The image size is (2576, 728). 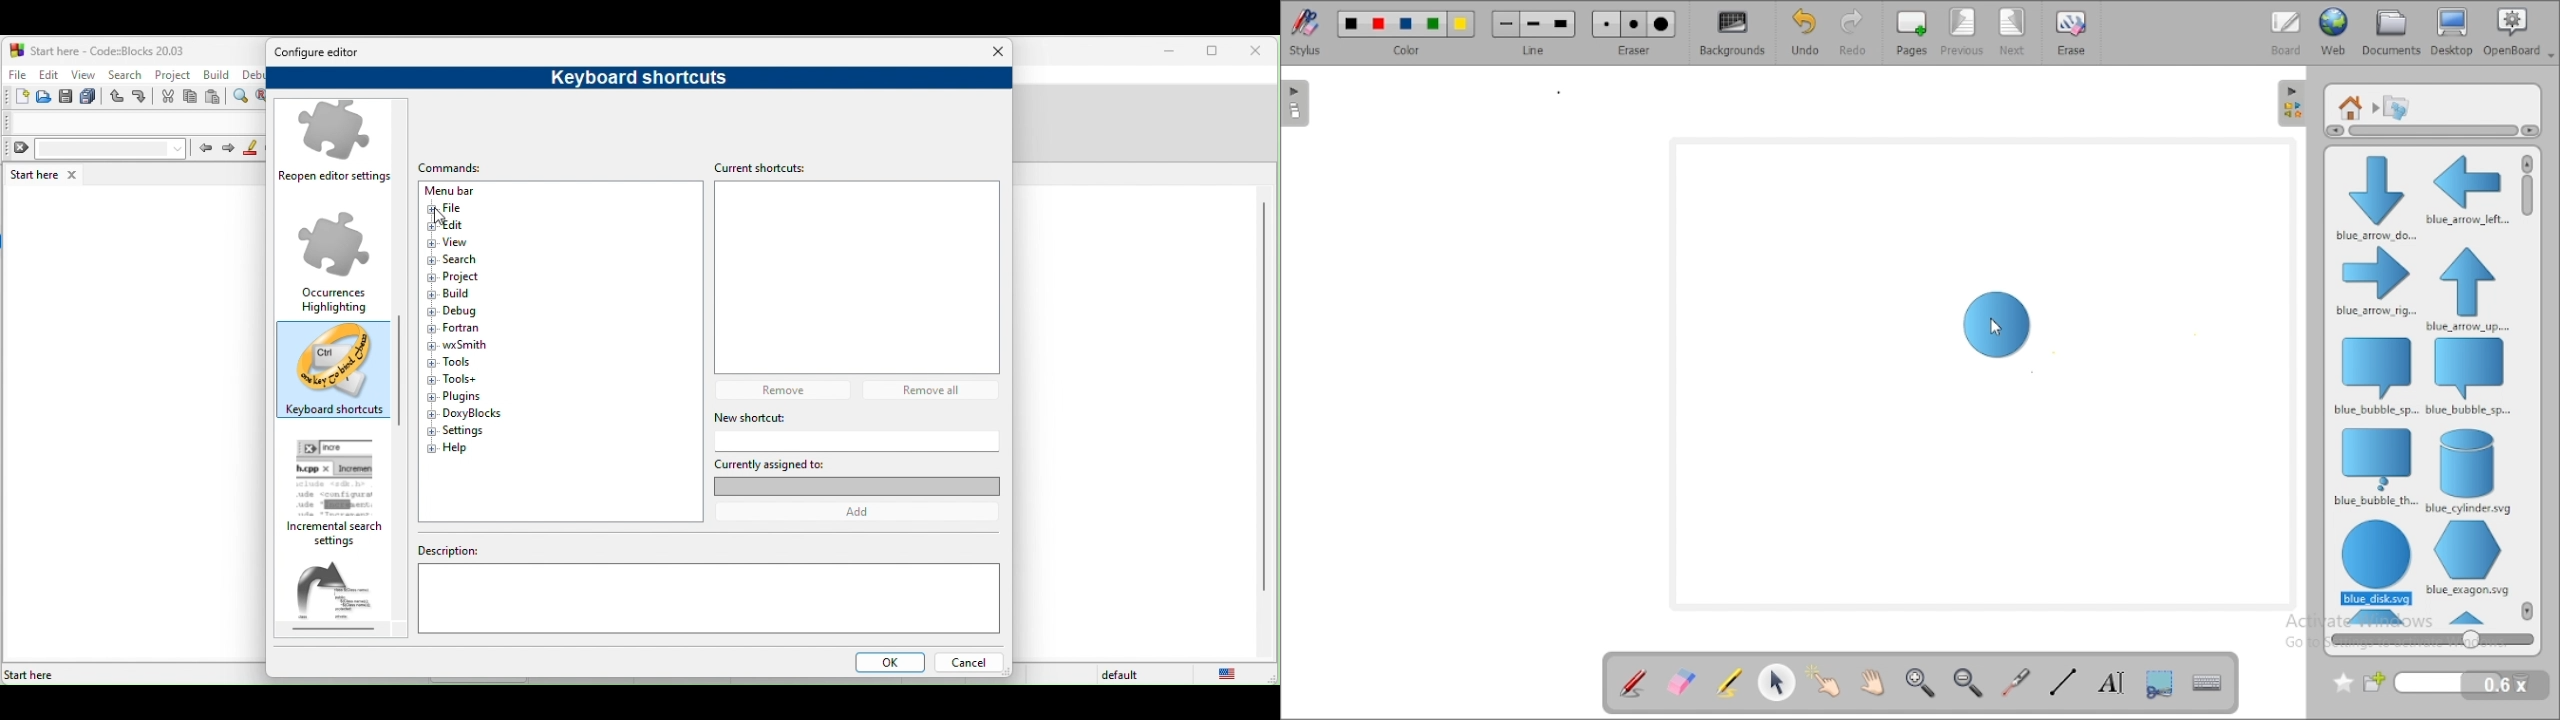 I want to click on vertical scroll bar, so click(x=1262, y=398).